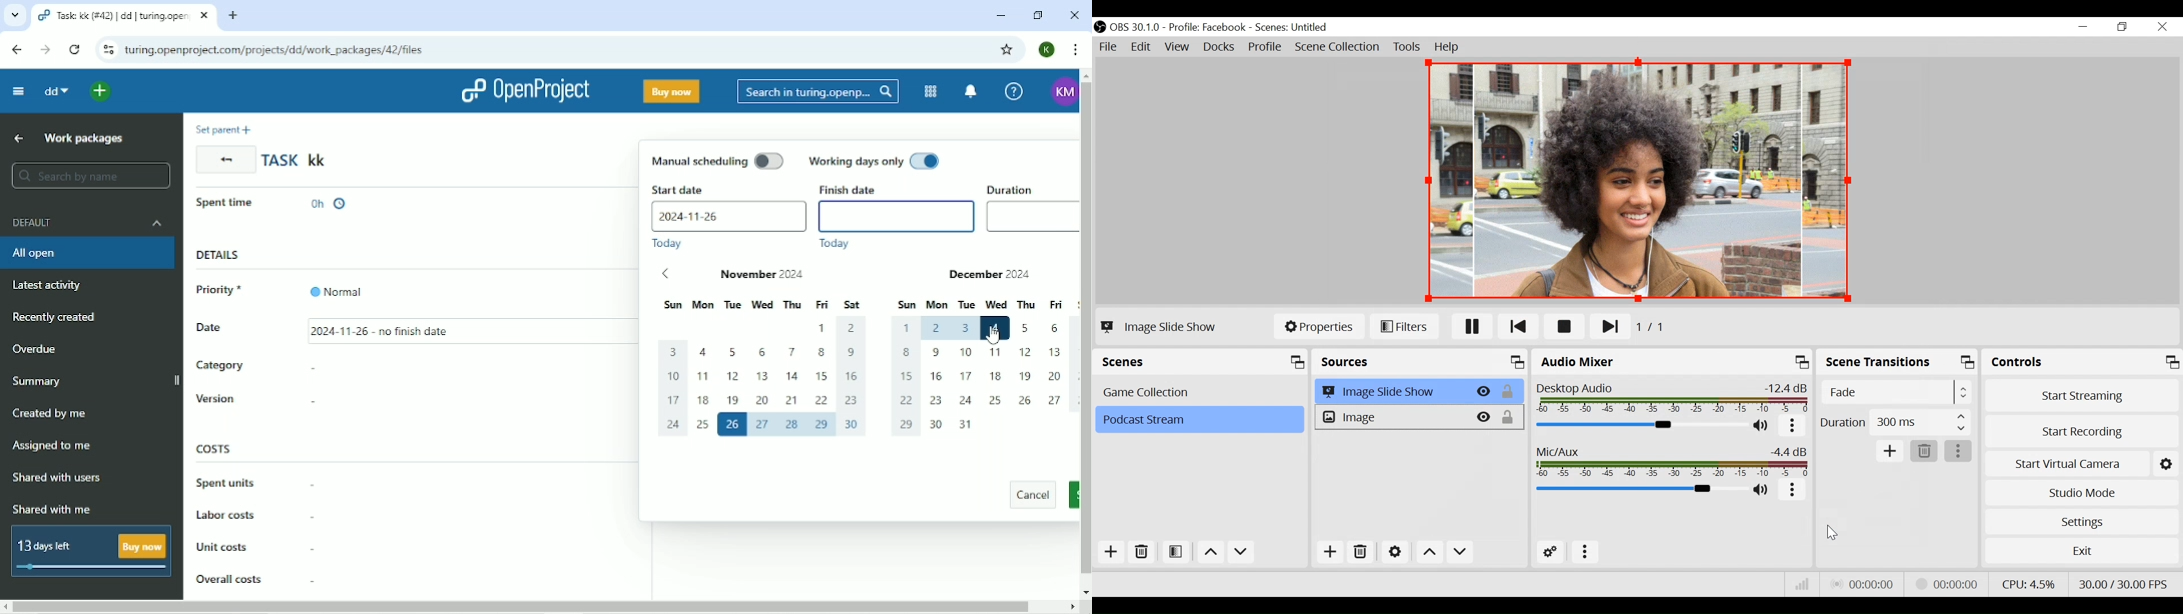 The width and height of the screenshot is (2184, 616). I want to click on K, so click(1048, 49).